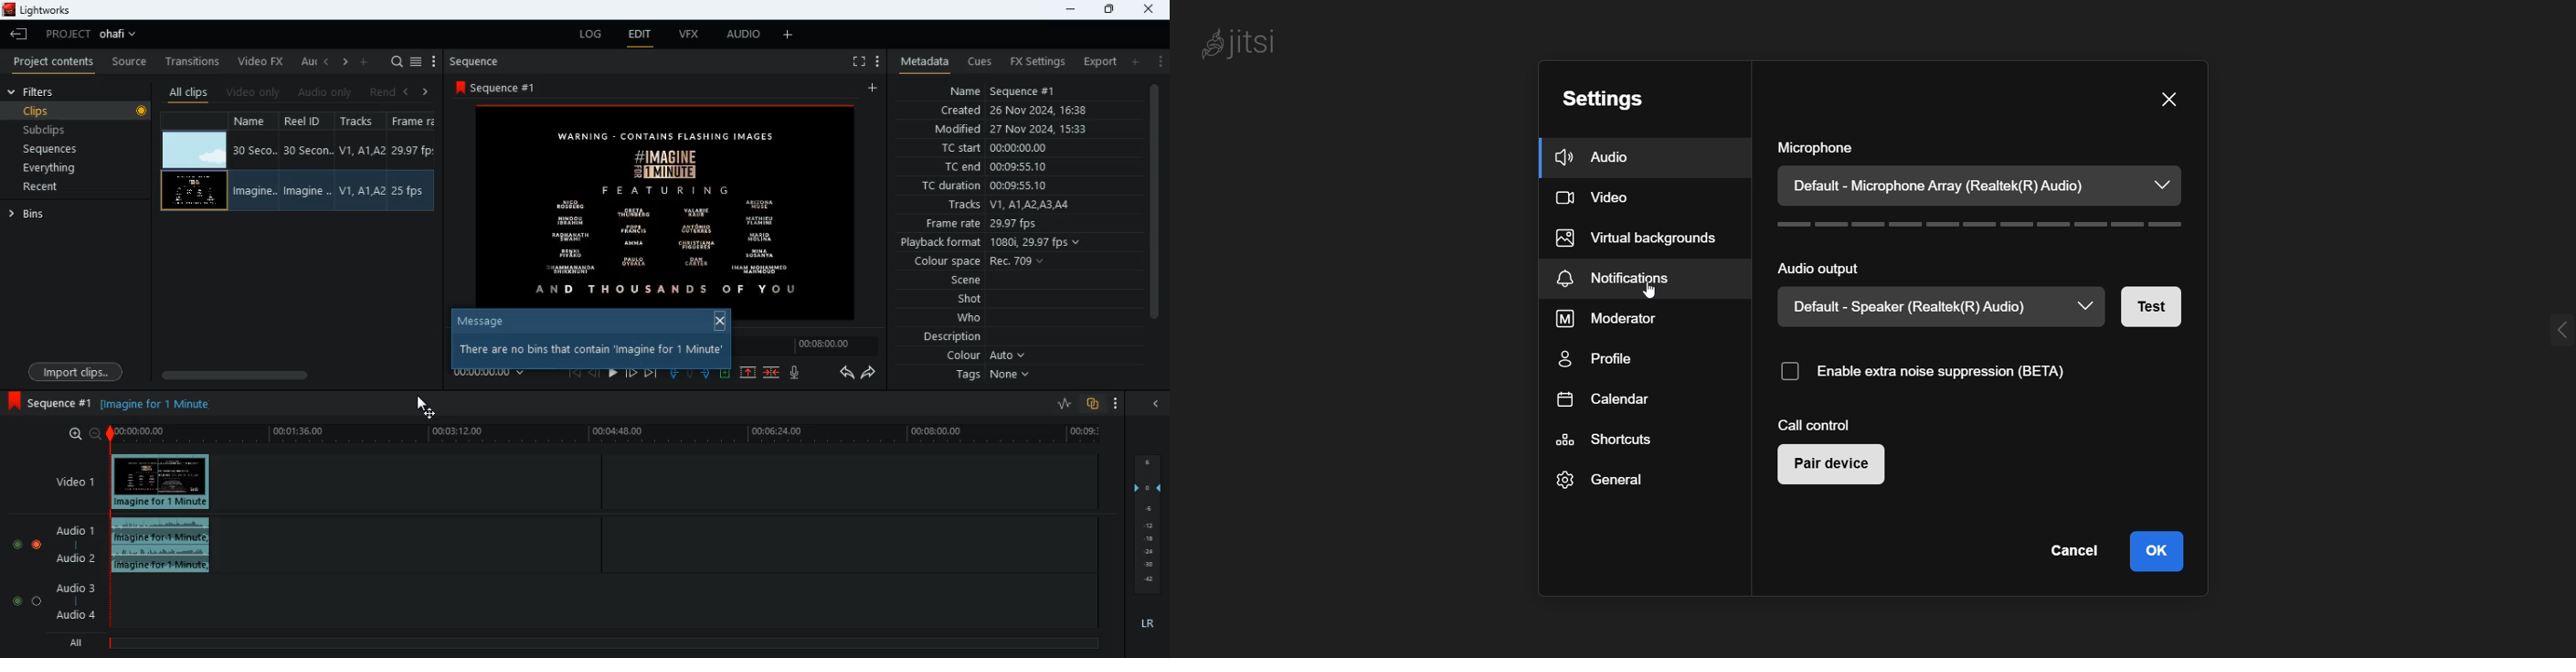  I want to click on transitions, so click(195, 58).